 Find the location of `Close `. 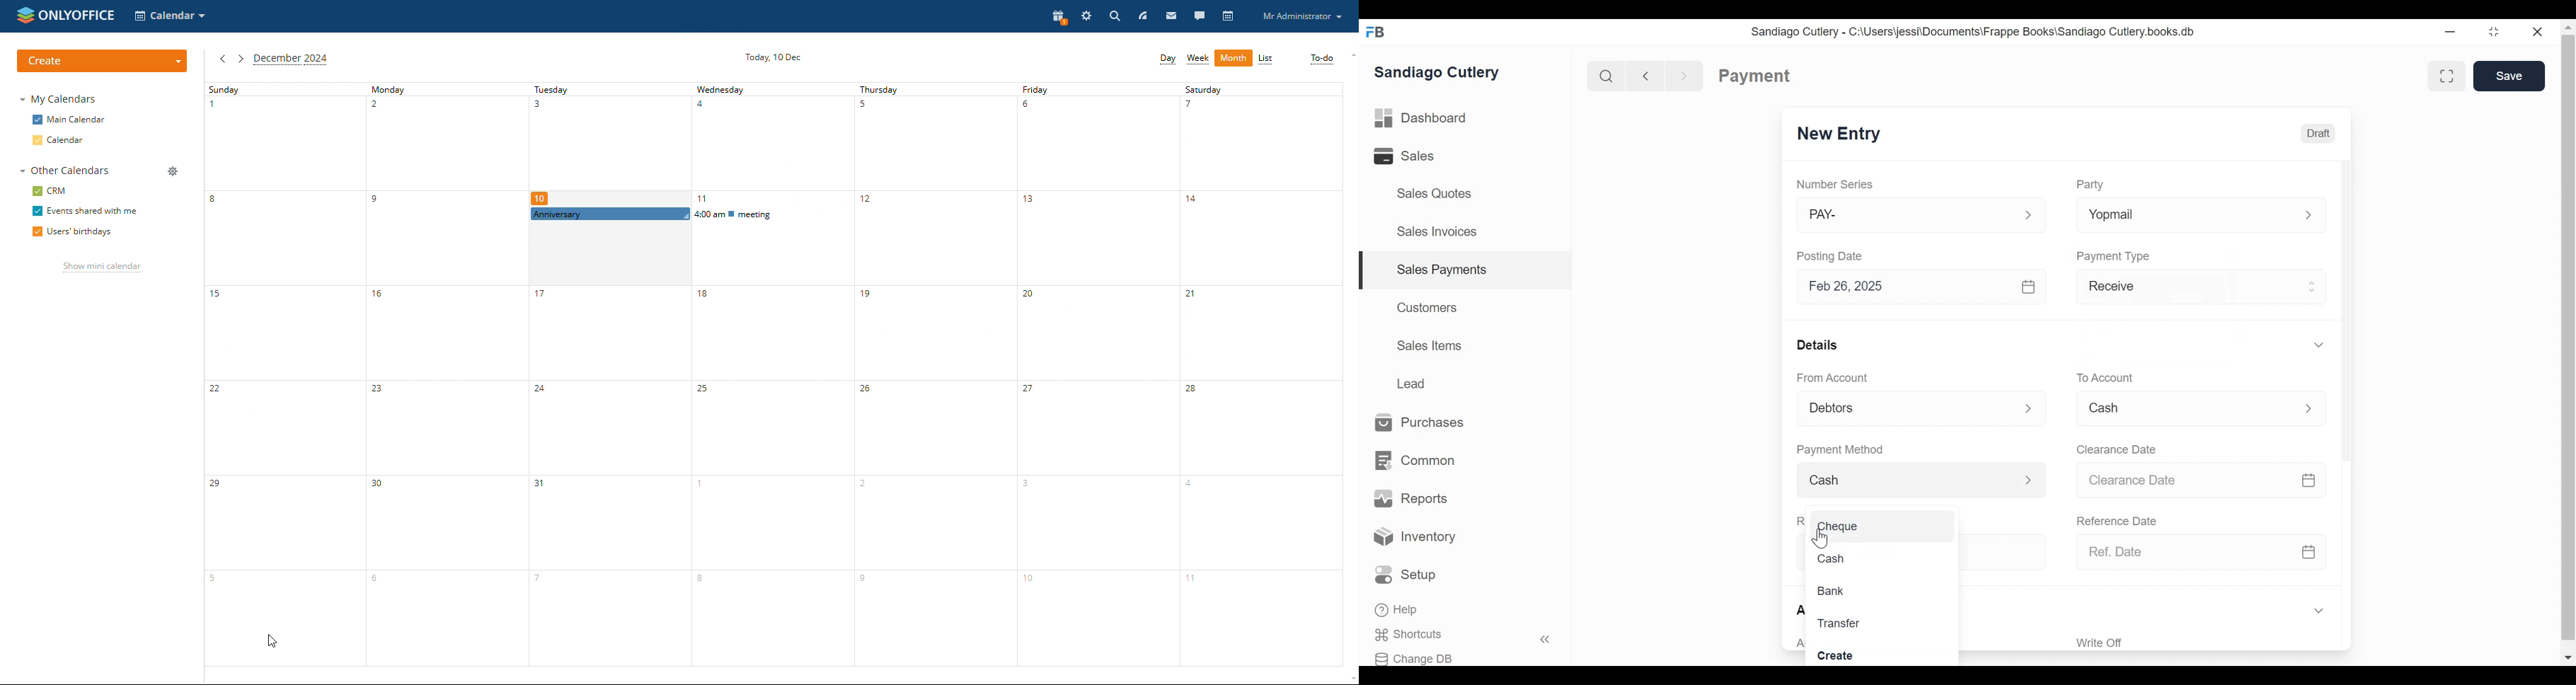

Close  is located at coordinates (2539, 33).